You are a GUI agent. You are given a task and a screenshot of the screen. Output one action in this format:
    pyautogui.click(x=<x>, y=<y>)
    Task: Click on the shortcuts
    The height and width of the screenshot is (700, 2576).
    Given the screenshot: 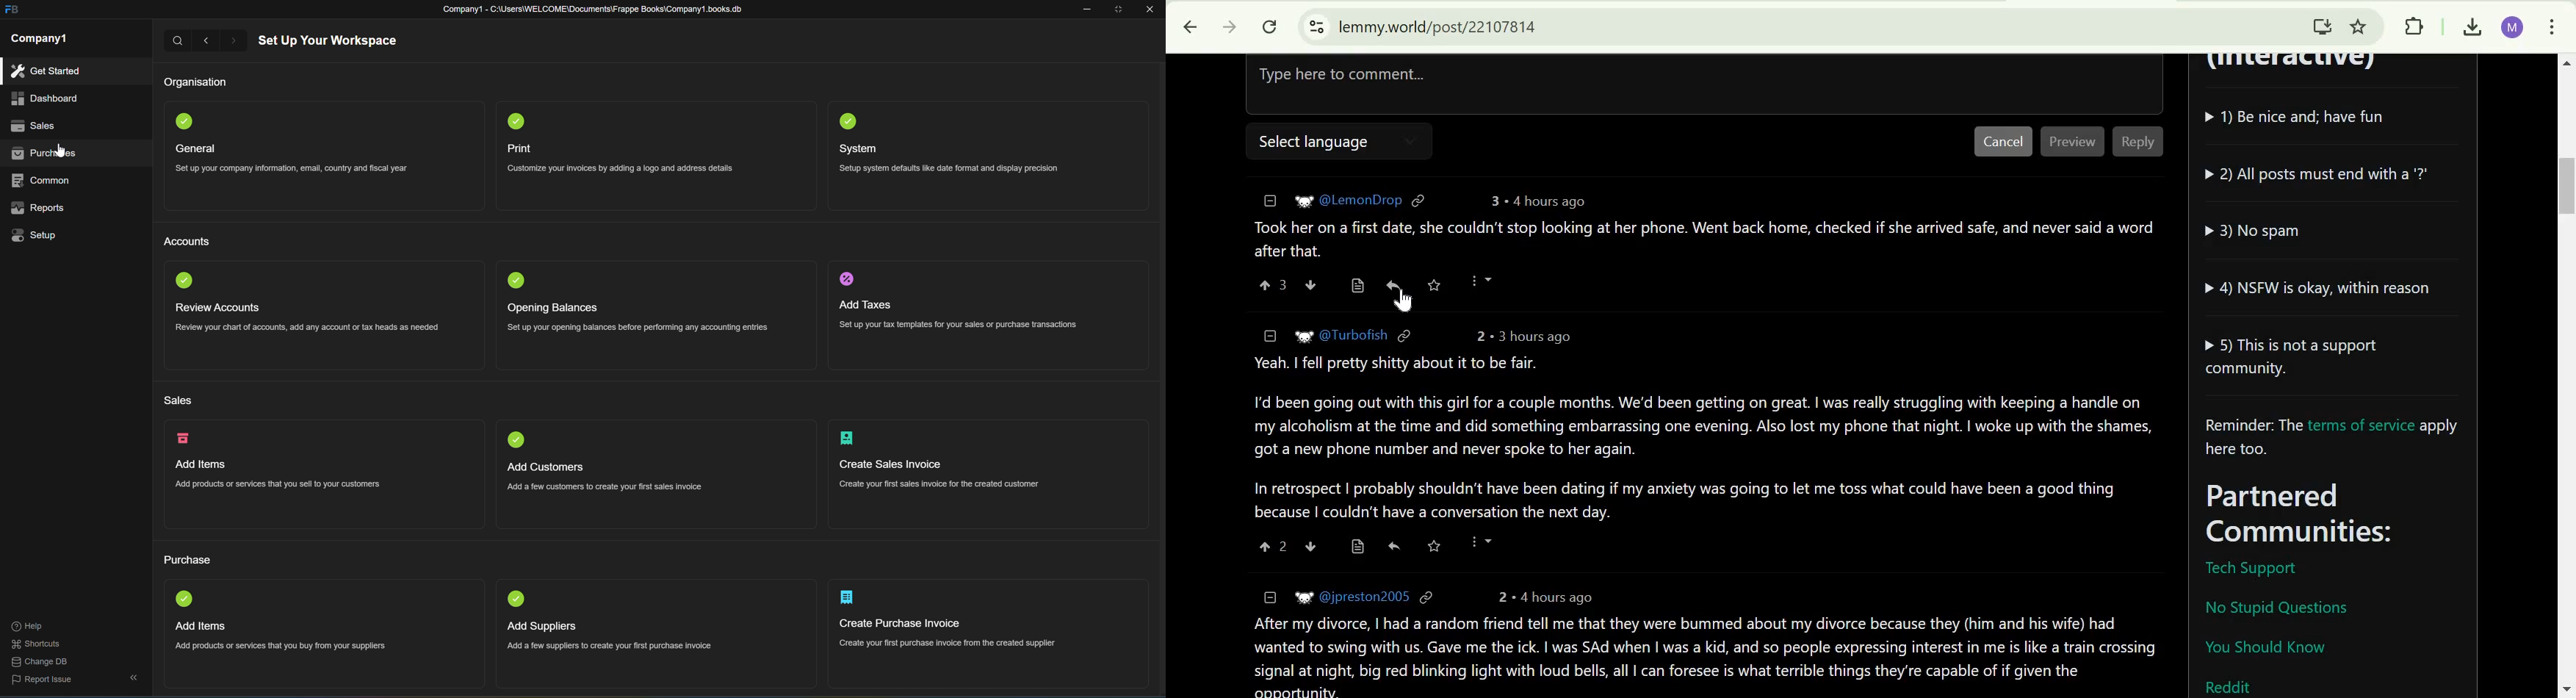 What is the action you would take?
    pyautogui.click(x=36, y=644)
    